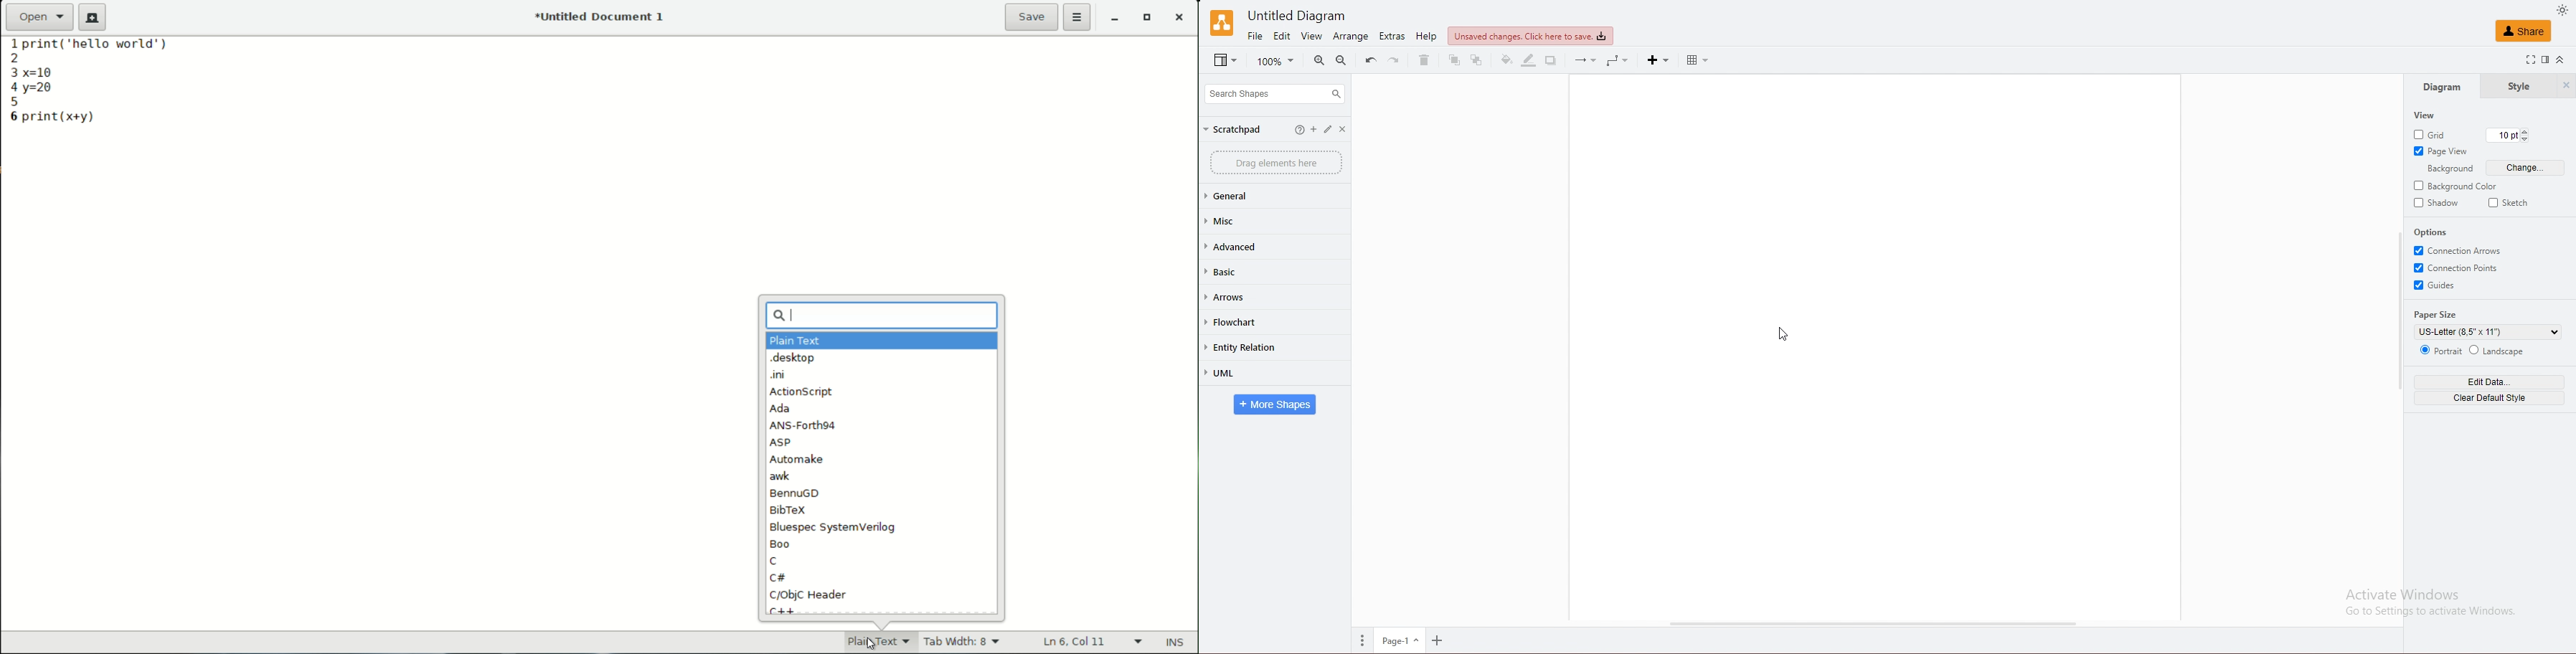 This screenshot has width=2576, height=672. I want to click on Untitled Diagram, so click(1298, 15).